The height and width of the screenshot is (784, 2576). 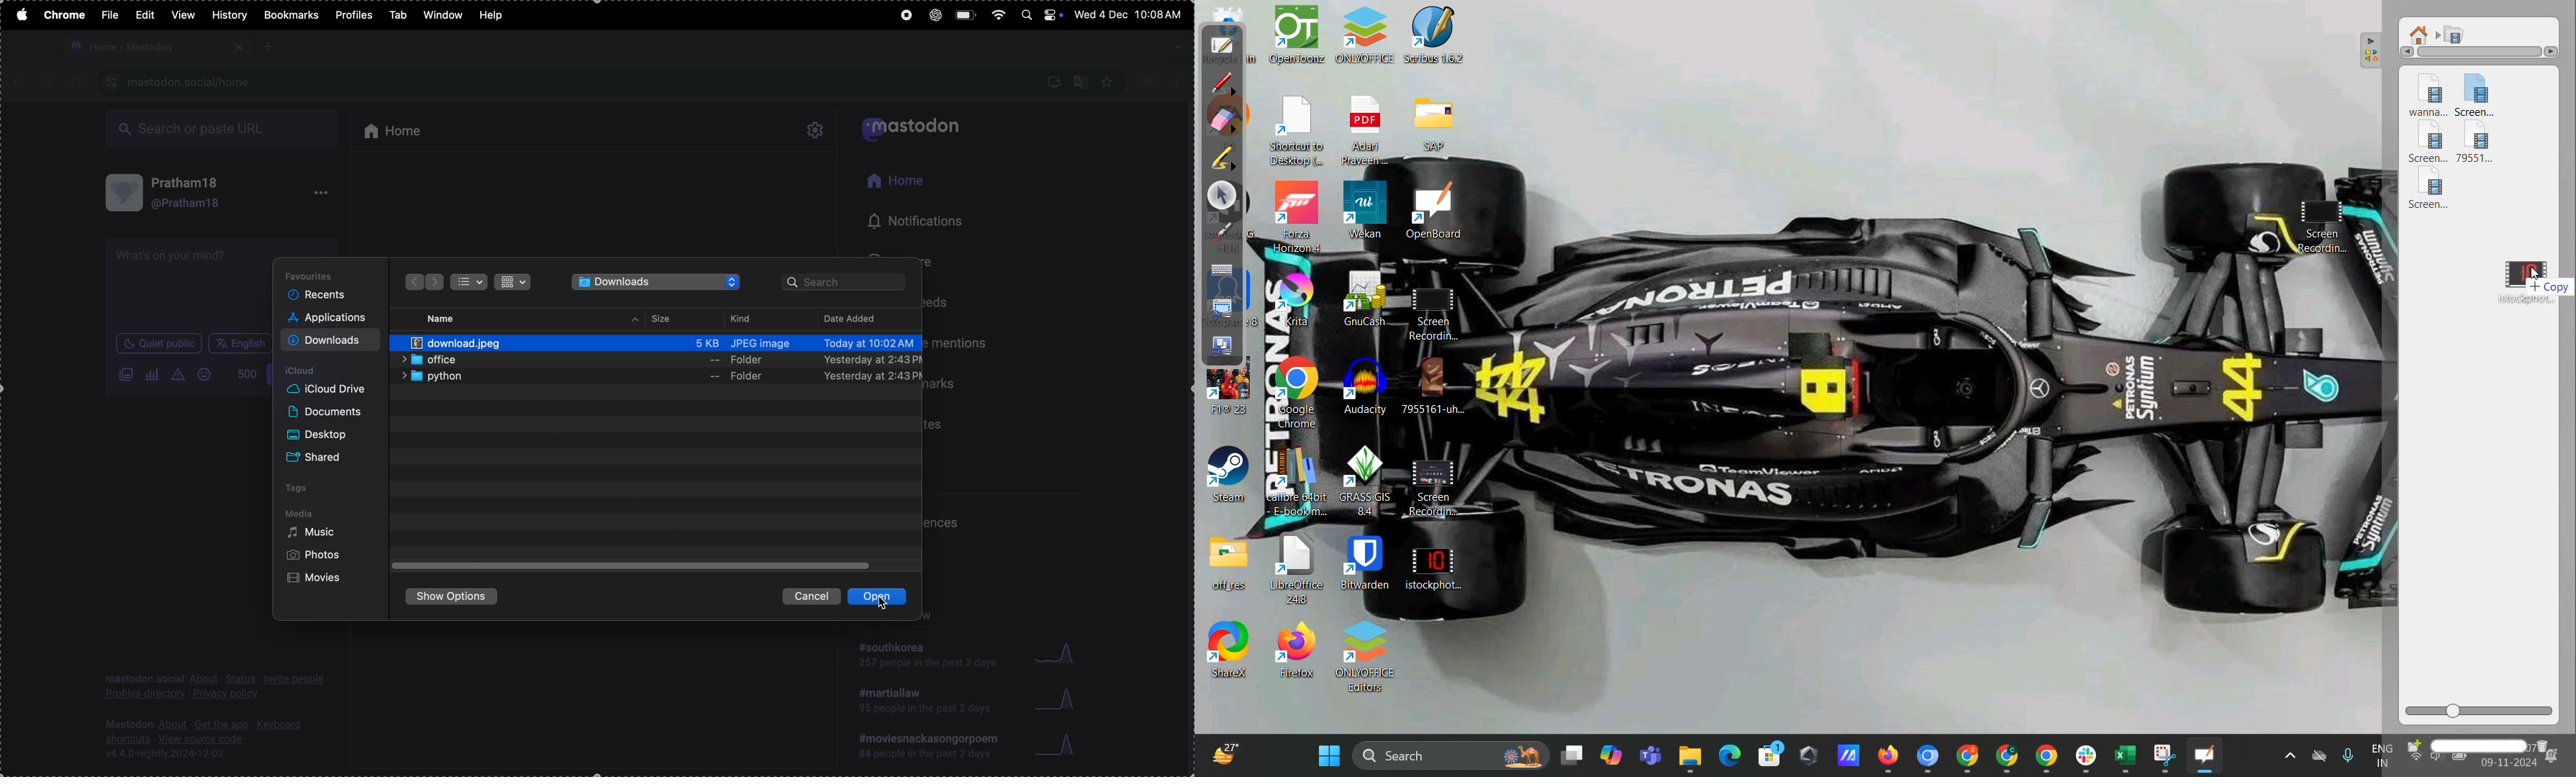 I want to click on Documents, so click(x=327, y=412).